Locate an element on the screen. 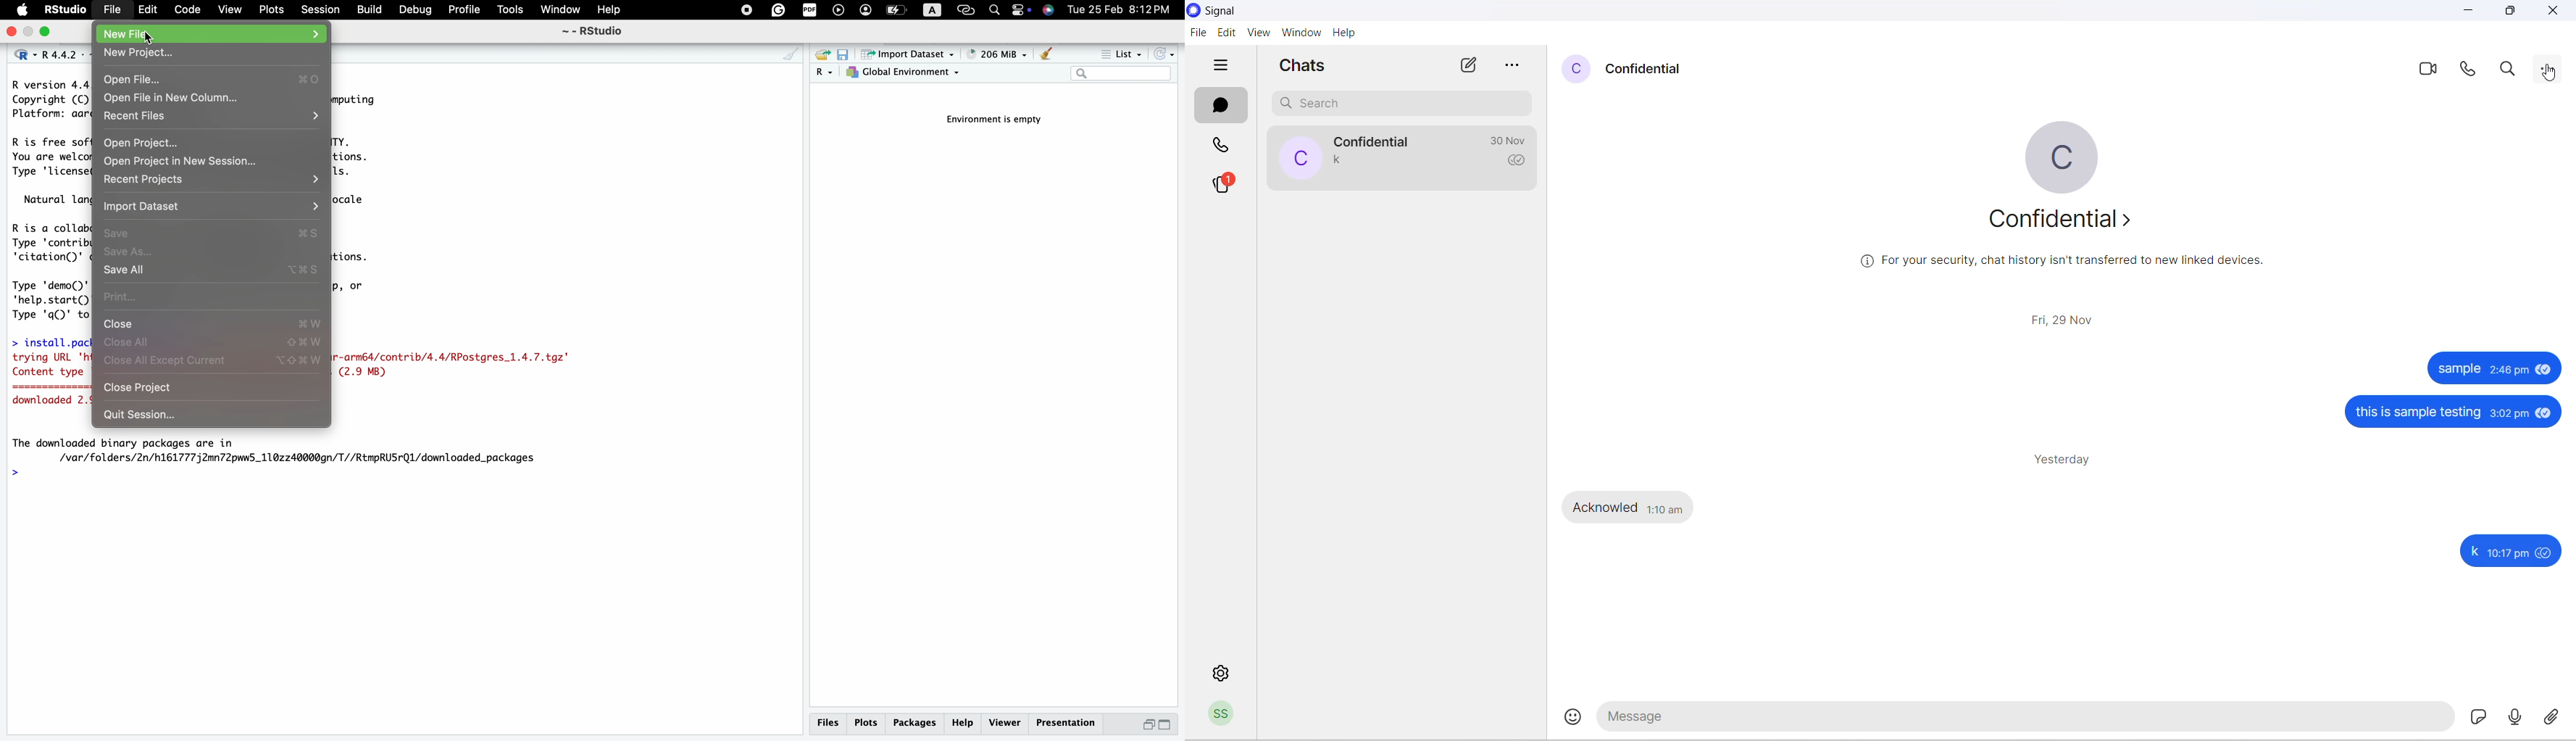 The height and width of the screenshot is (756, 2576). play is located at coordinates (838, 11).